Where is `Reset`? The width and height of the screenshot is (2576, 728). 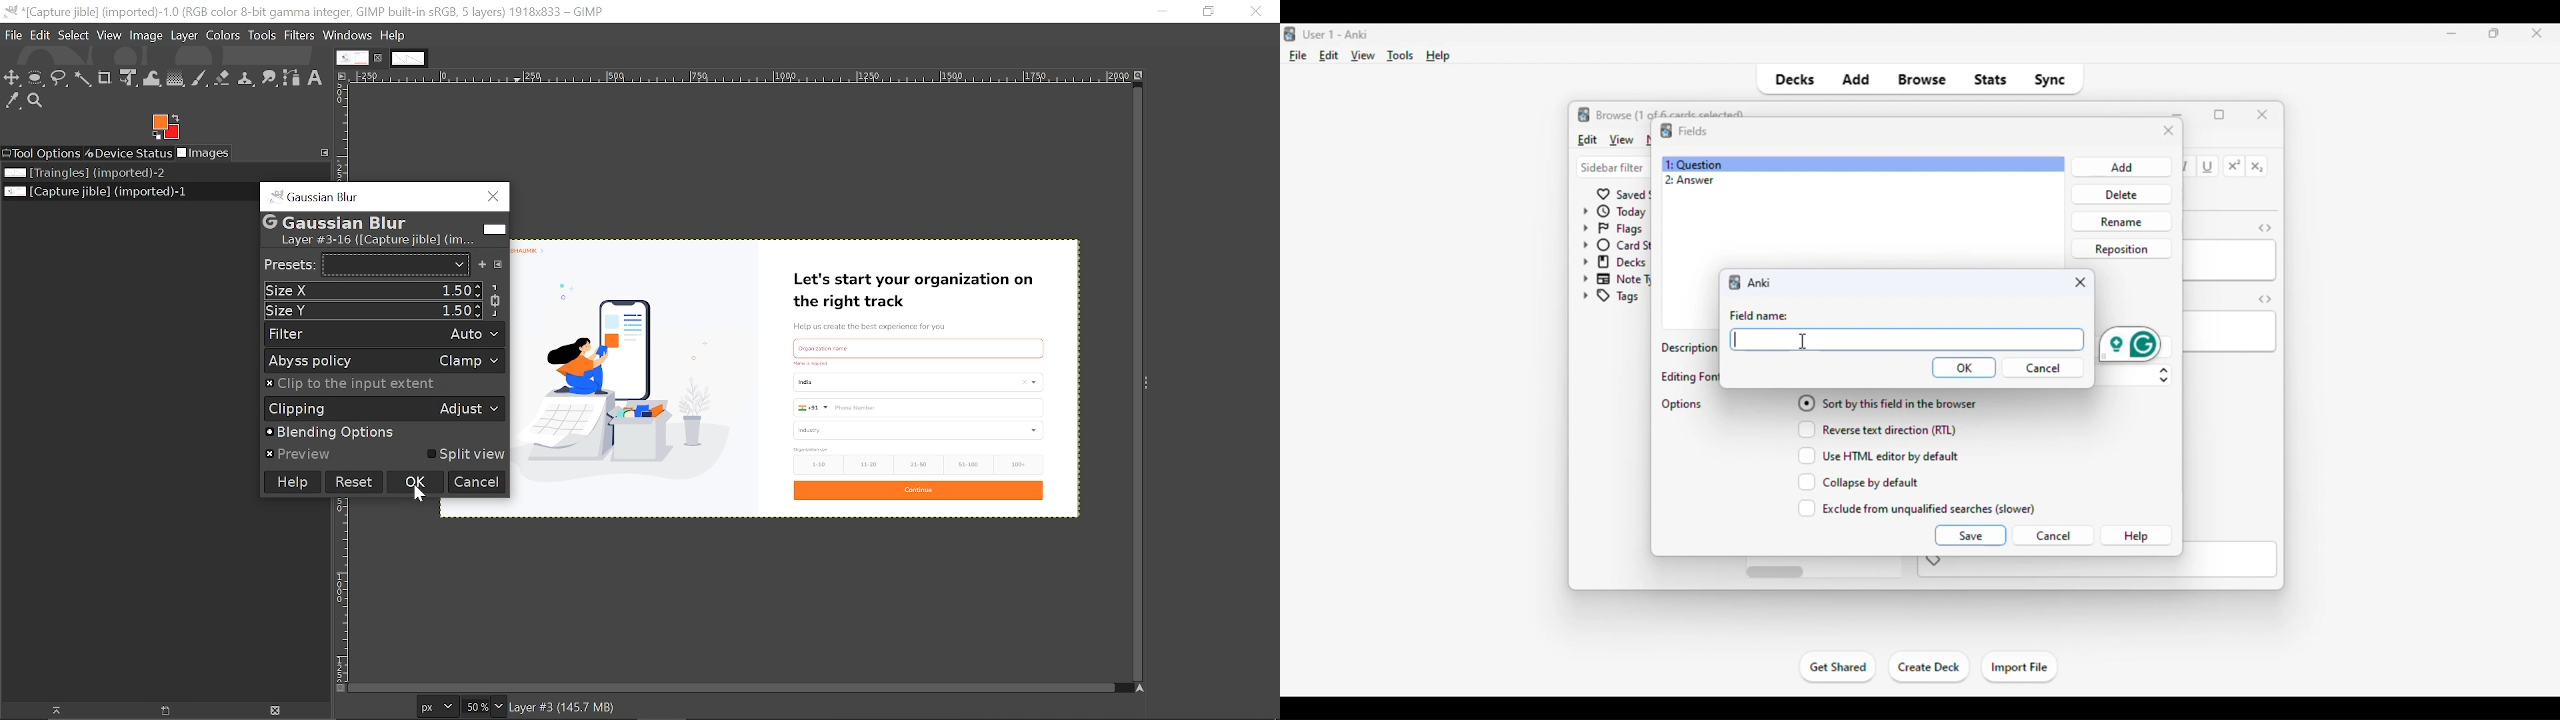 Reset is located at coordinates (352, 482).